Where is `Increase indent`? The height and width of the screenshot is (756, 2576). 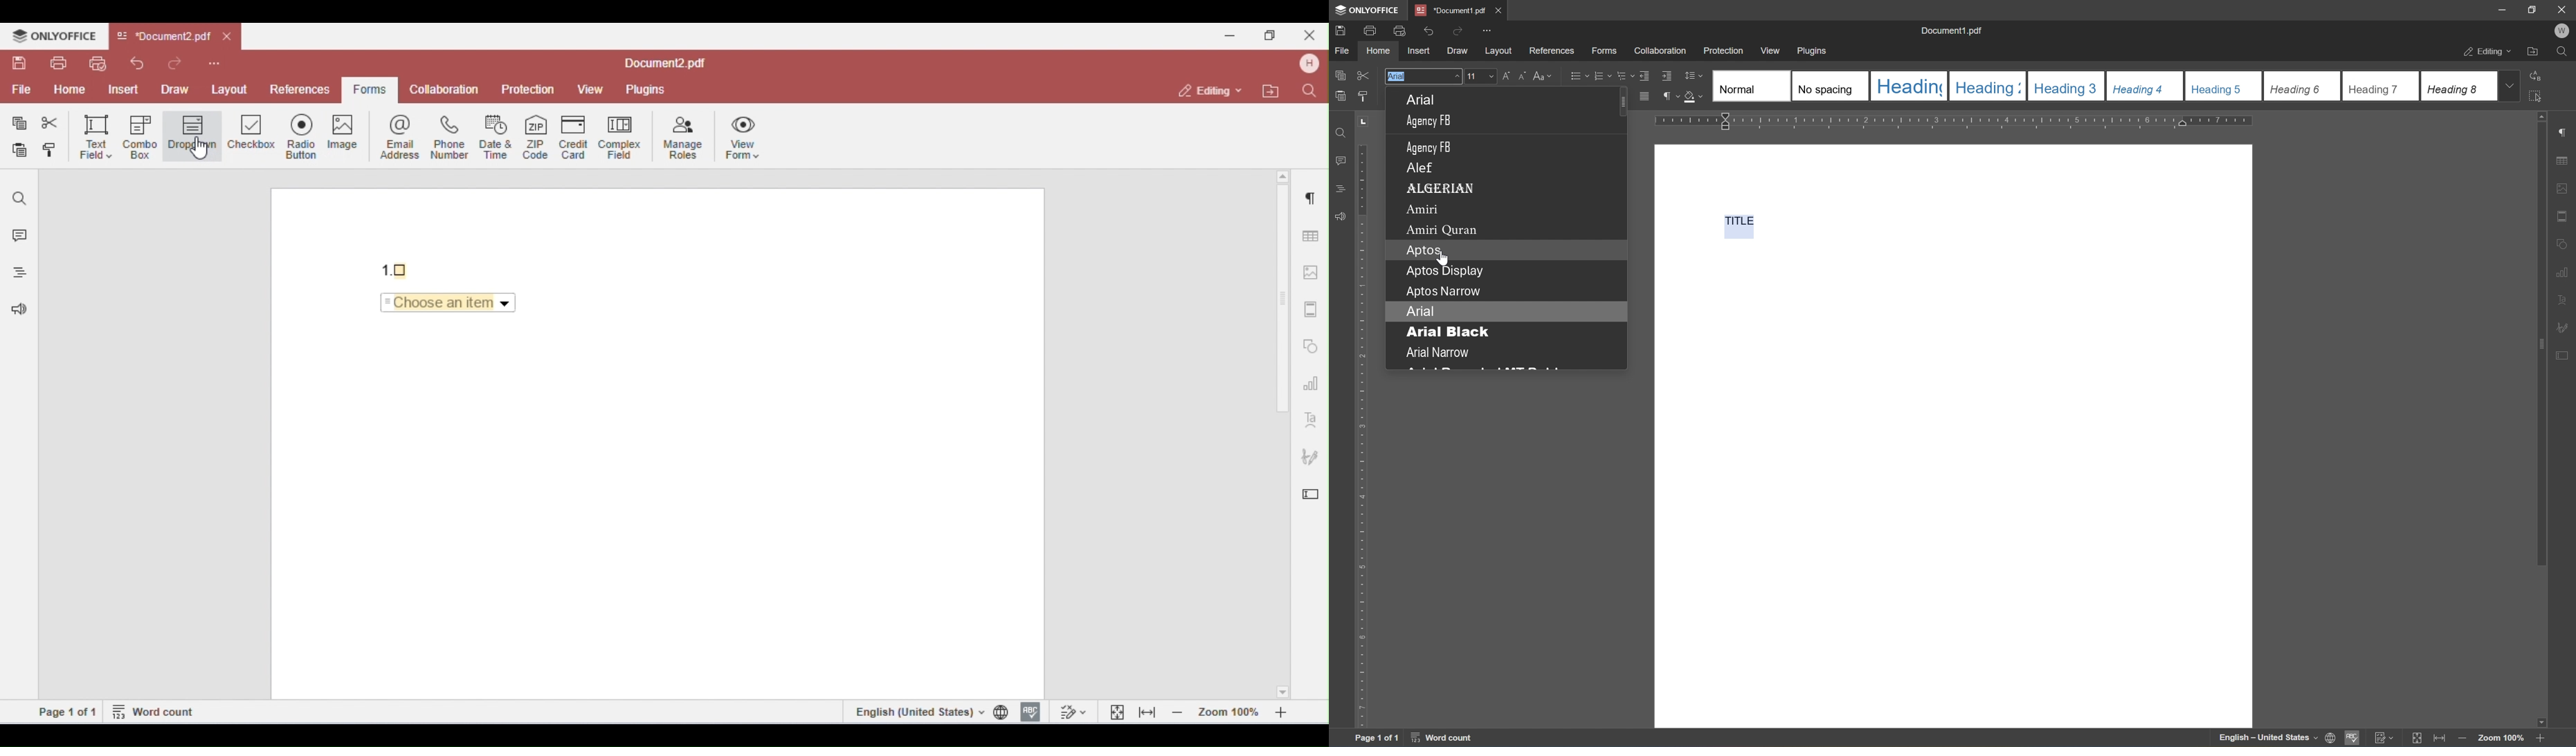
Increase indent is located at coordinates (1667, 75).